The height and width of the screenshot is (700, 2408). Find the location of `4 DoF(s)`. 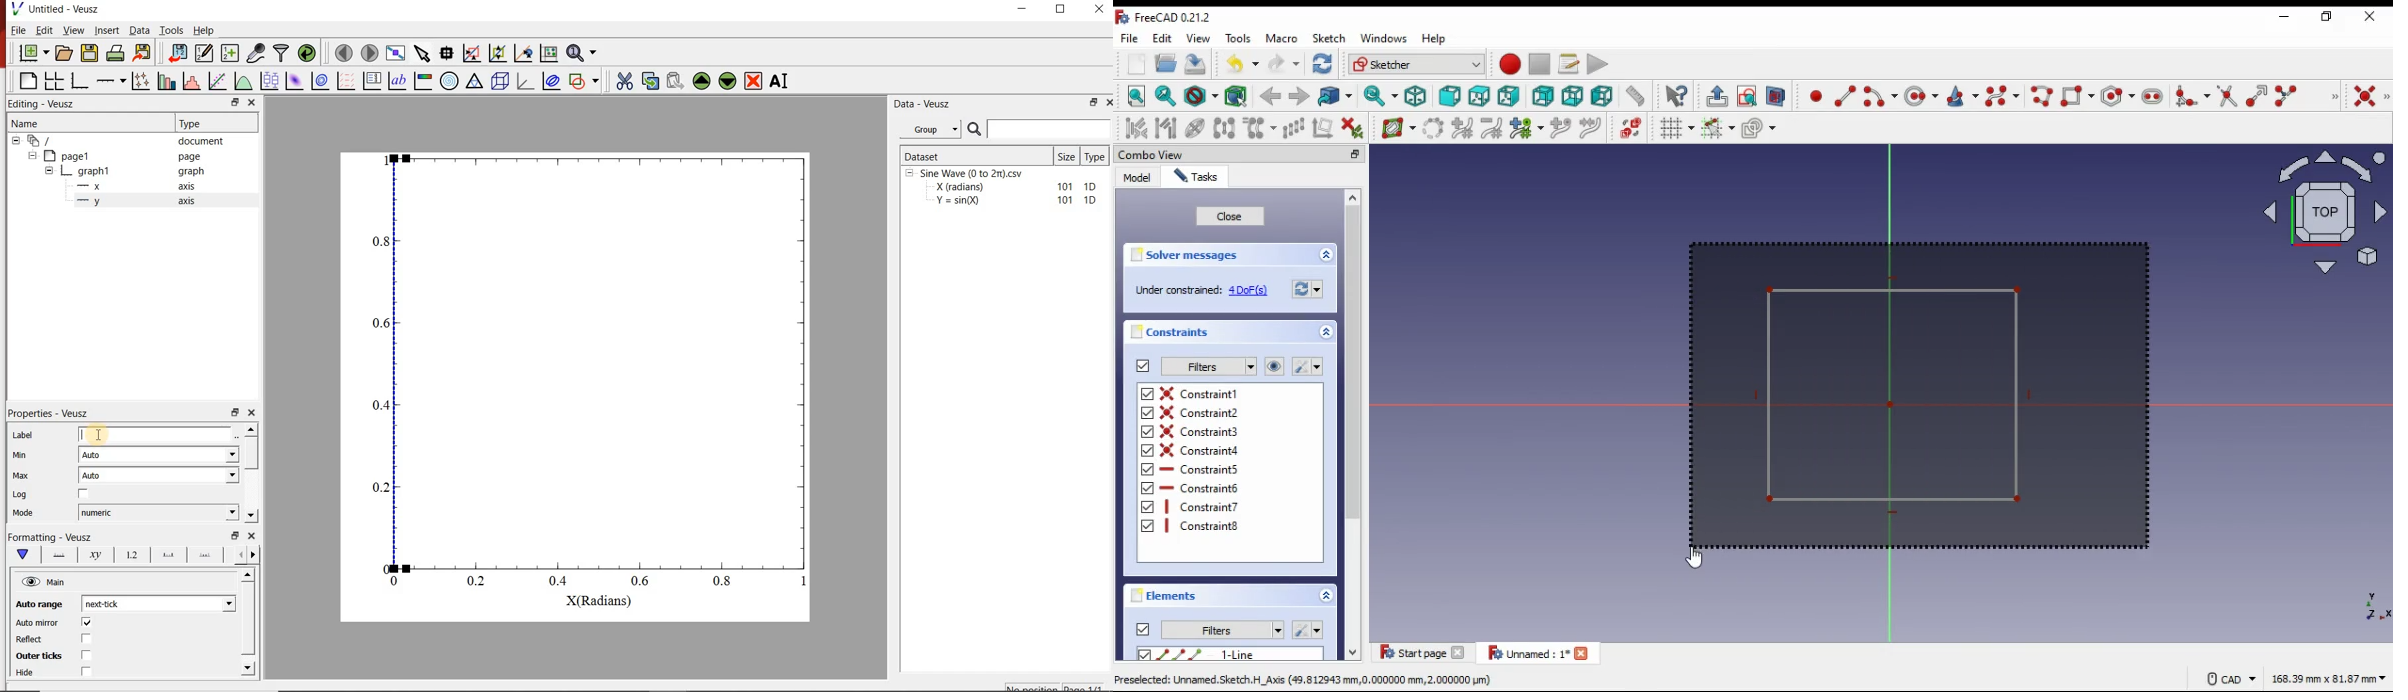

4 DoF(s) is located at coordinates (1250, 291).